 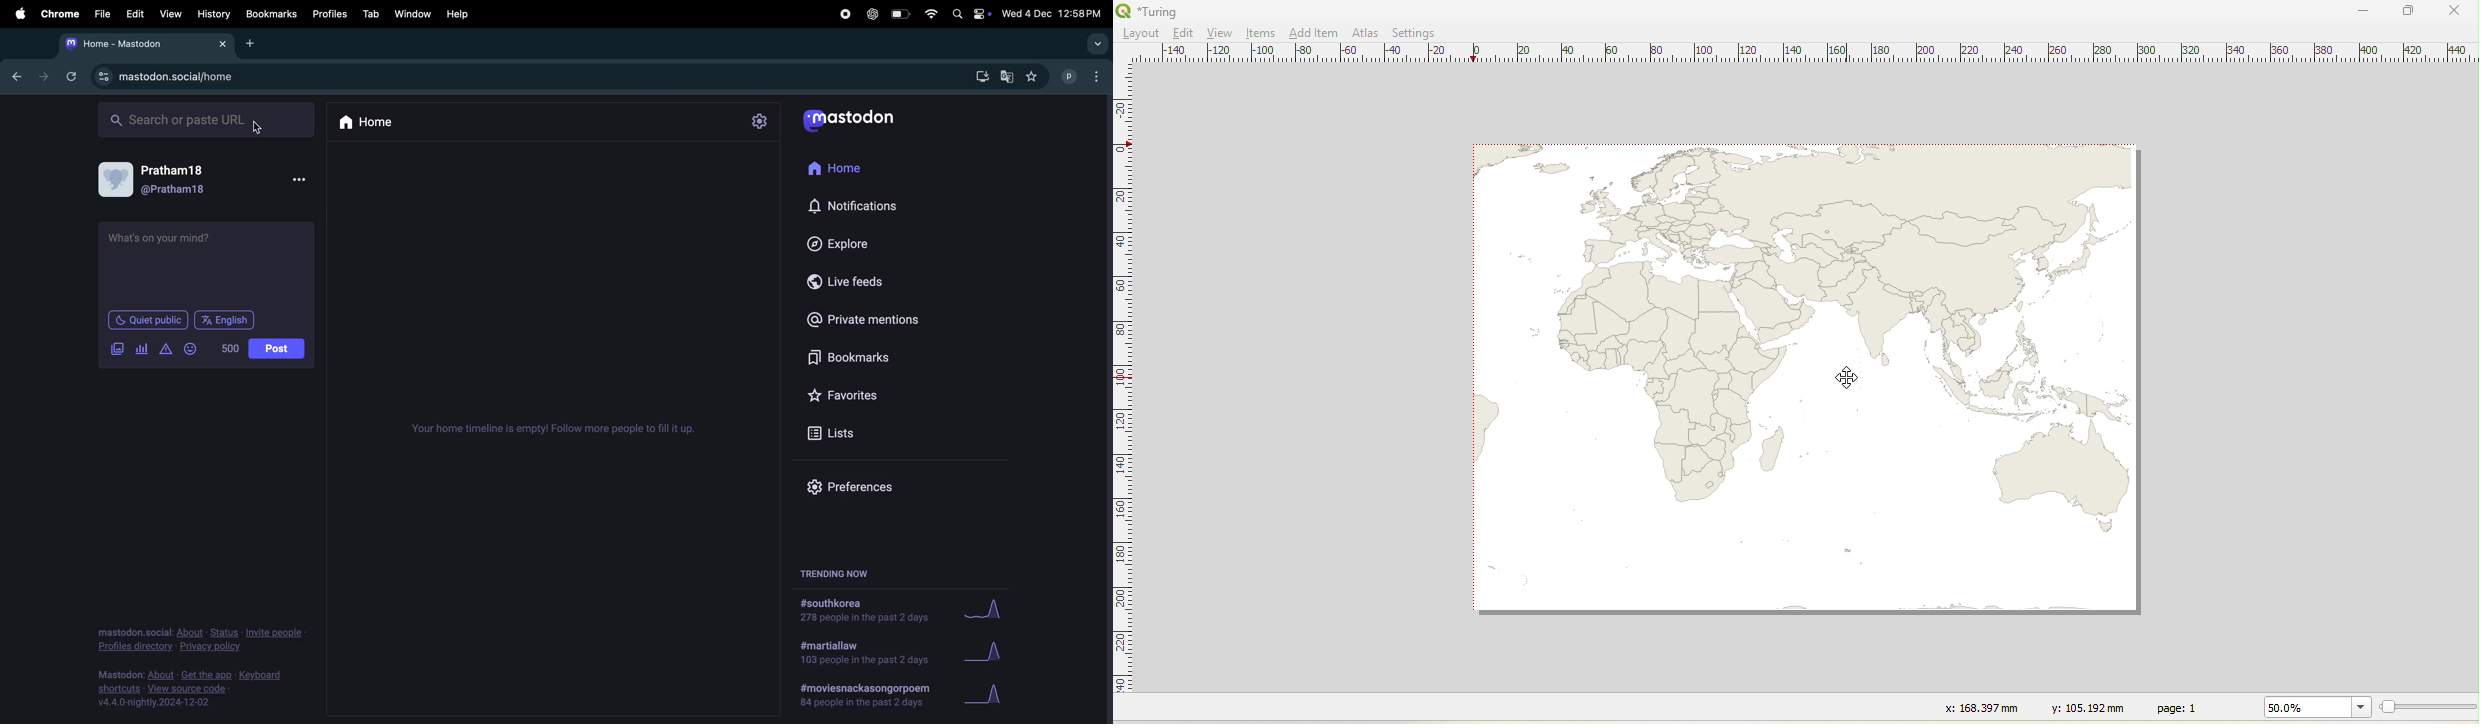 What do you see at coordinates (412, 14) in the screenshot?
I see `Window` at bounding box center [412, 14].